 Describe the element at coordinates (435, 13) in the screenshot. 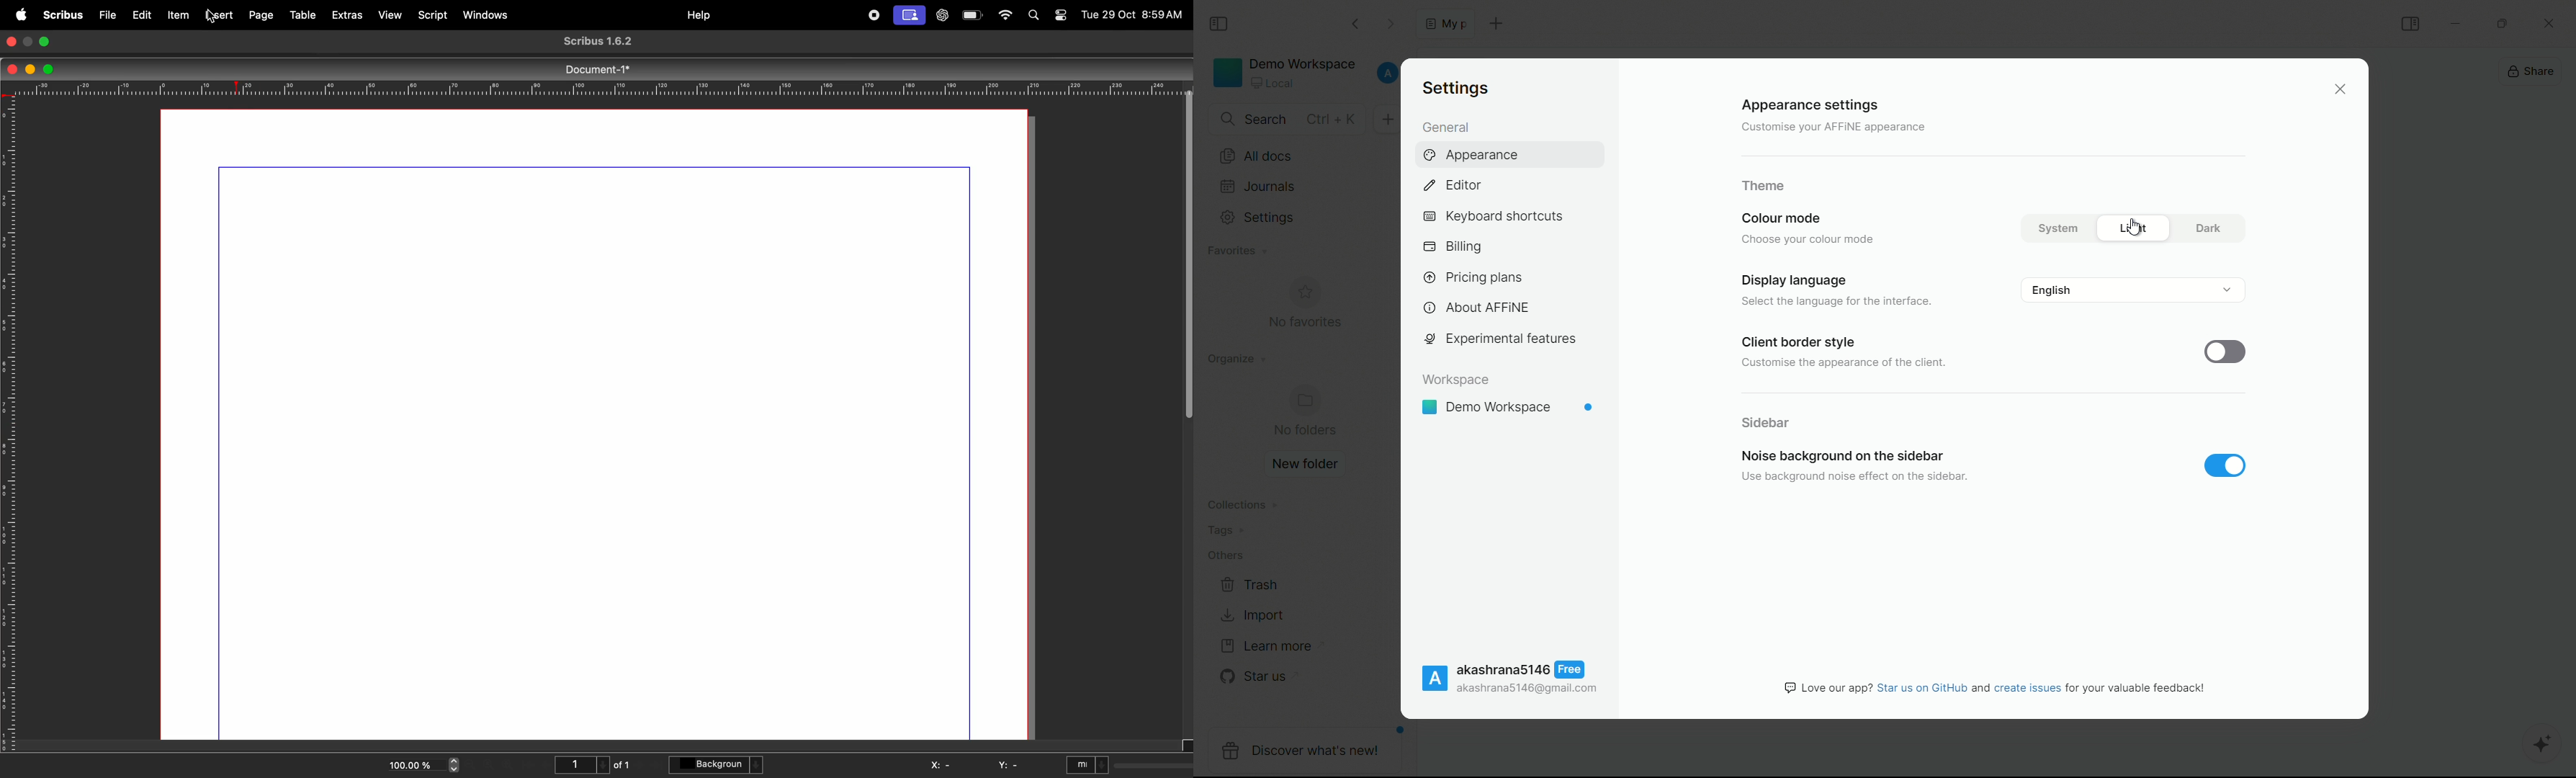

I see `script` at that location.